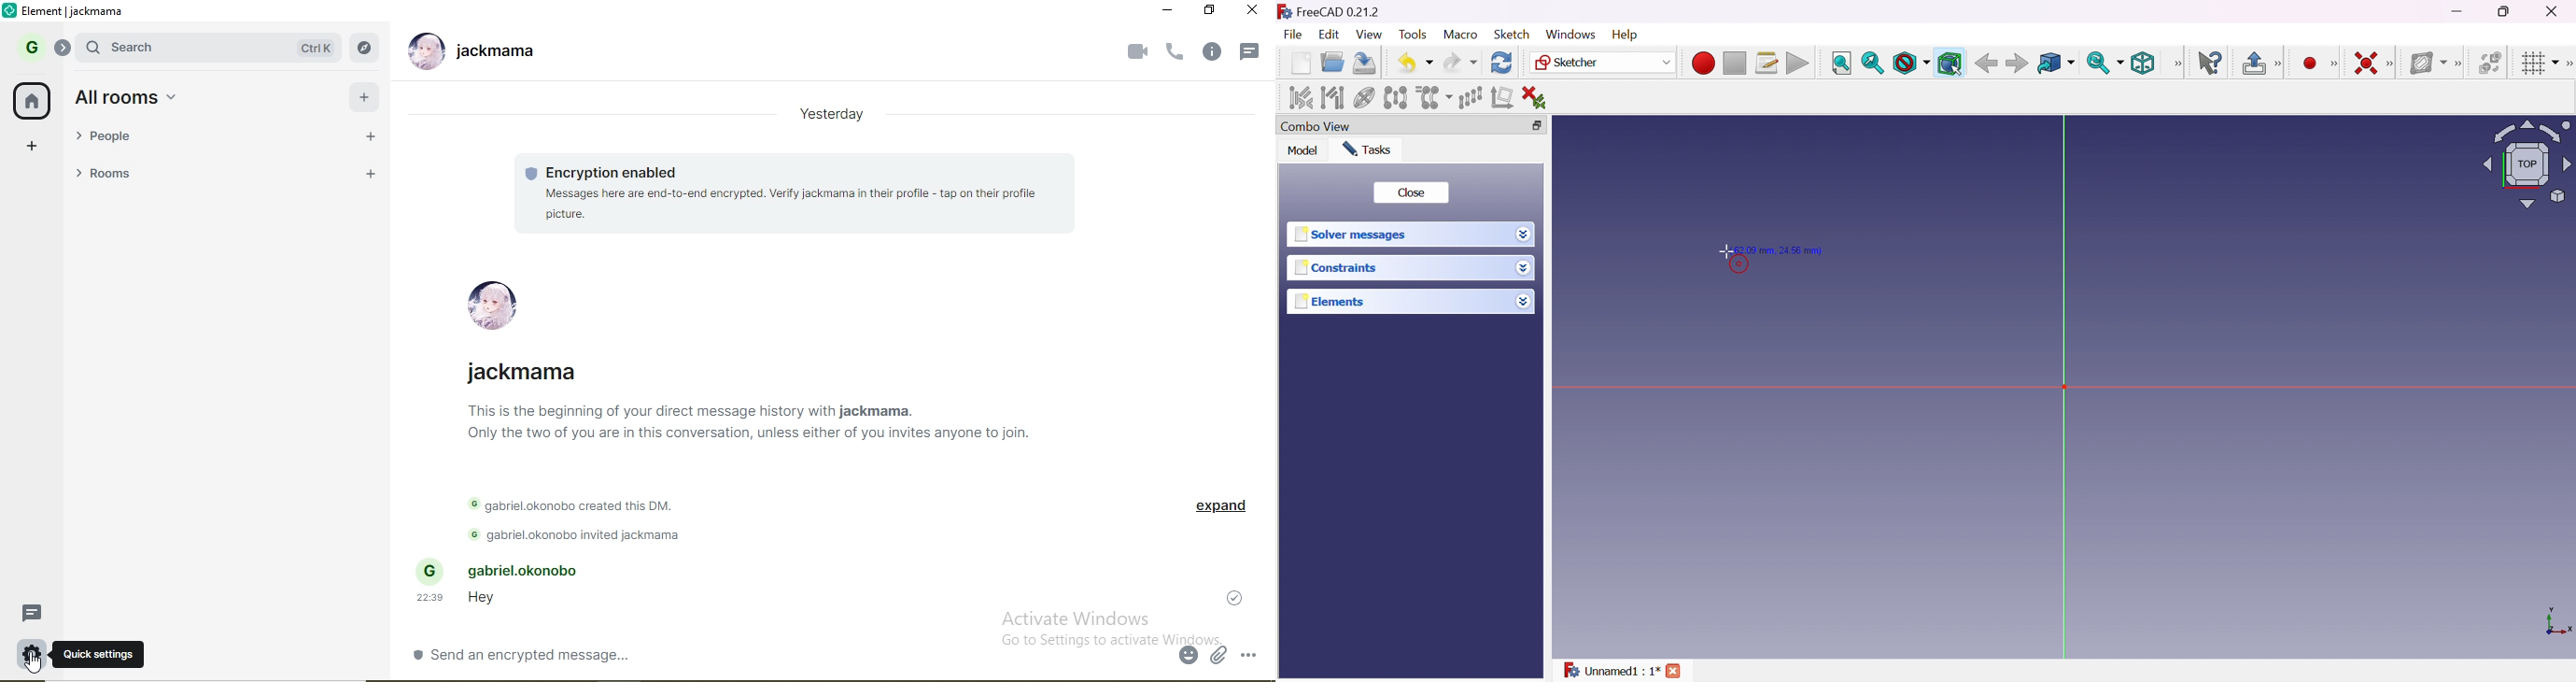 This screenshot has height=700, width=2576. I want to click on Drop down, so click(1524, 235).